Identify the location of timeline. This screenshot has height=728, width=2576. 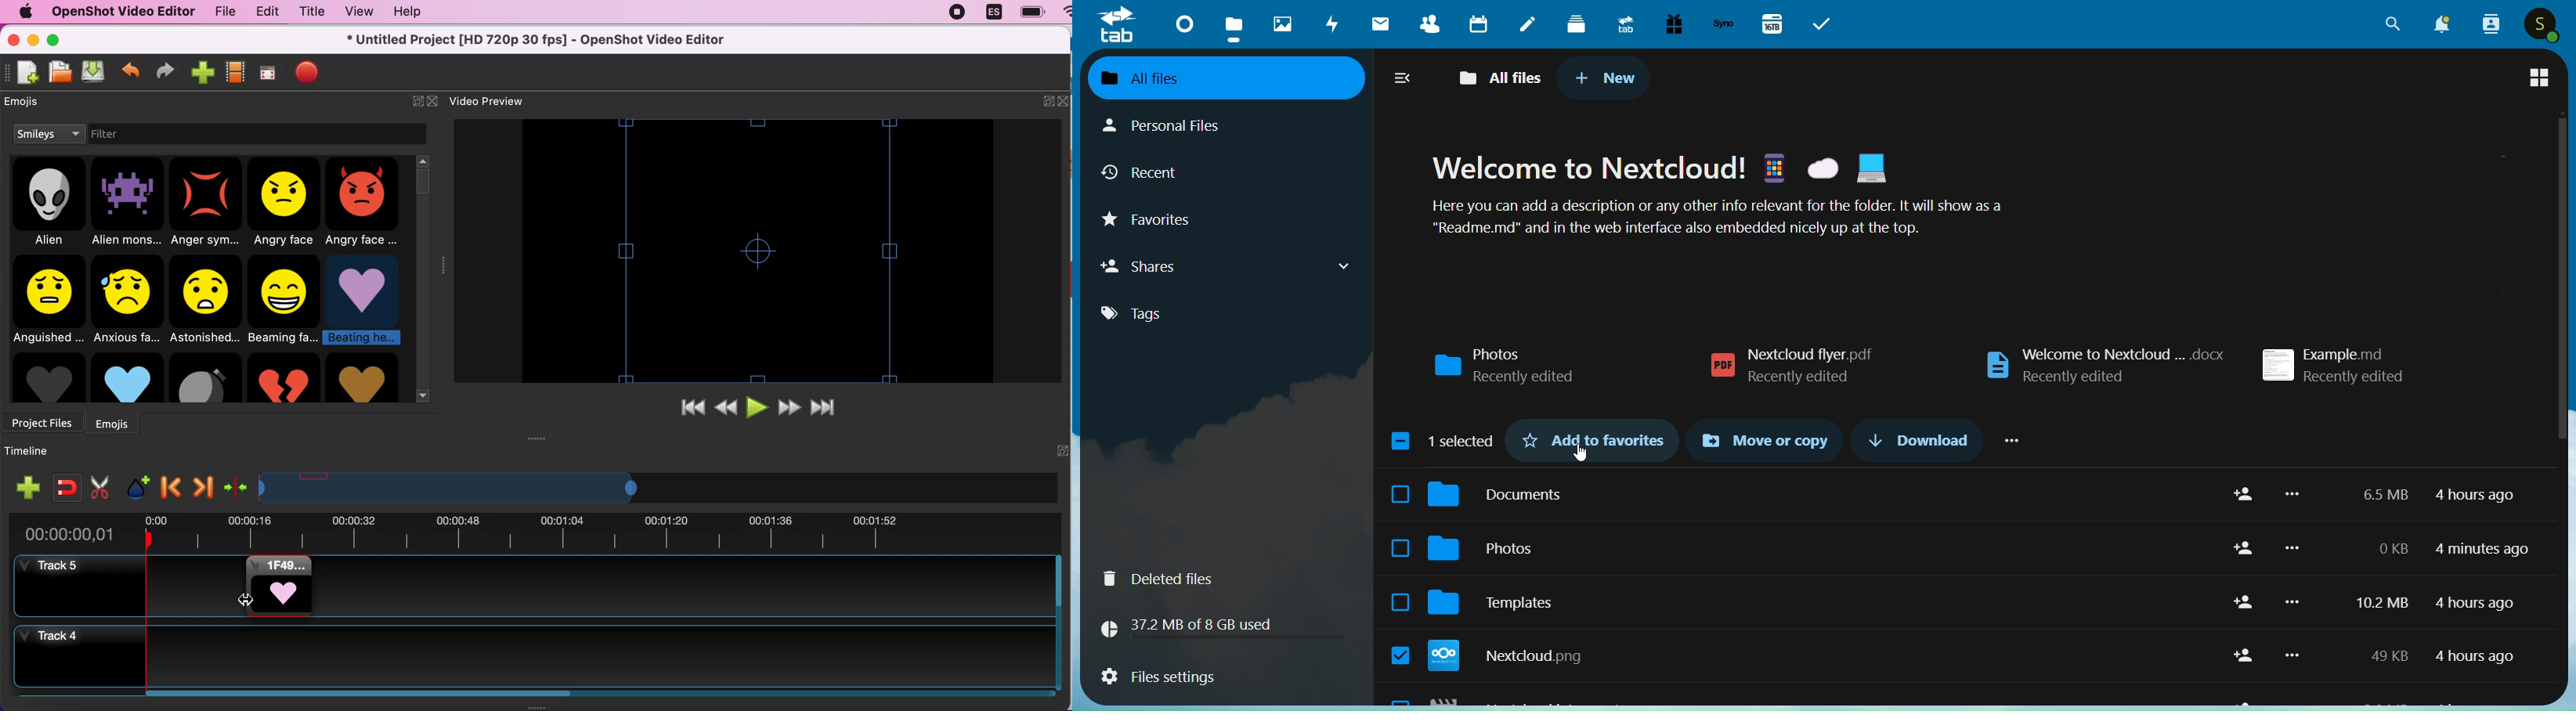
(32, 451).